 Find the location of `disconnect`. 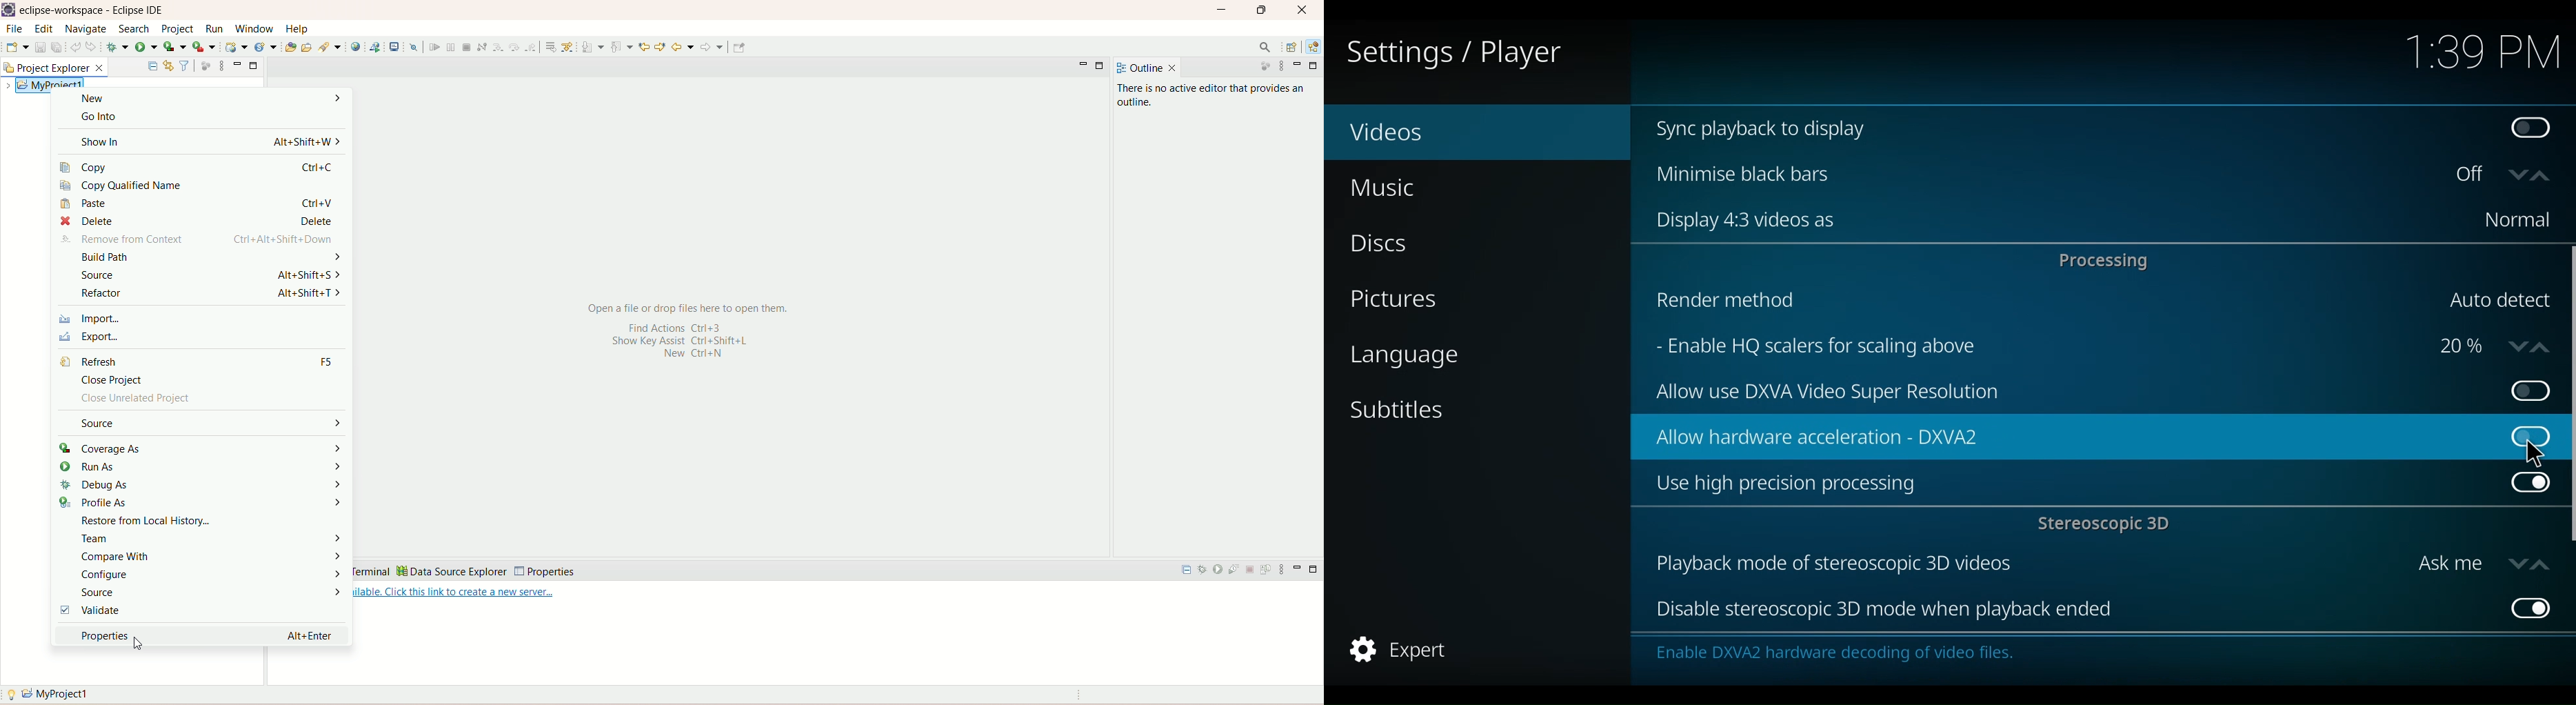

disconnect is located at coordinates (482, 46).